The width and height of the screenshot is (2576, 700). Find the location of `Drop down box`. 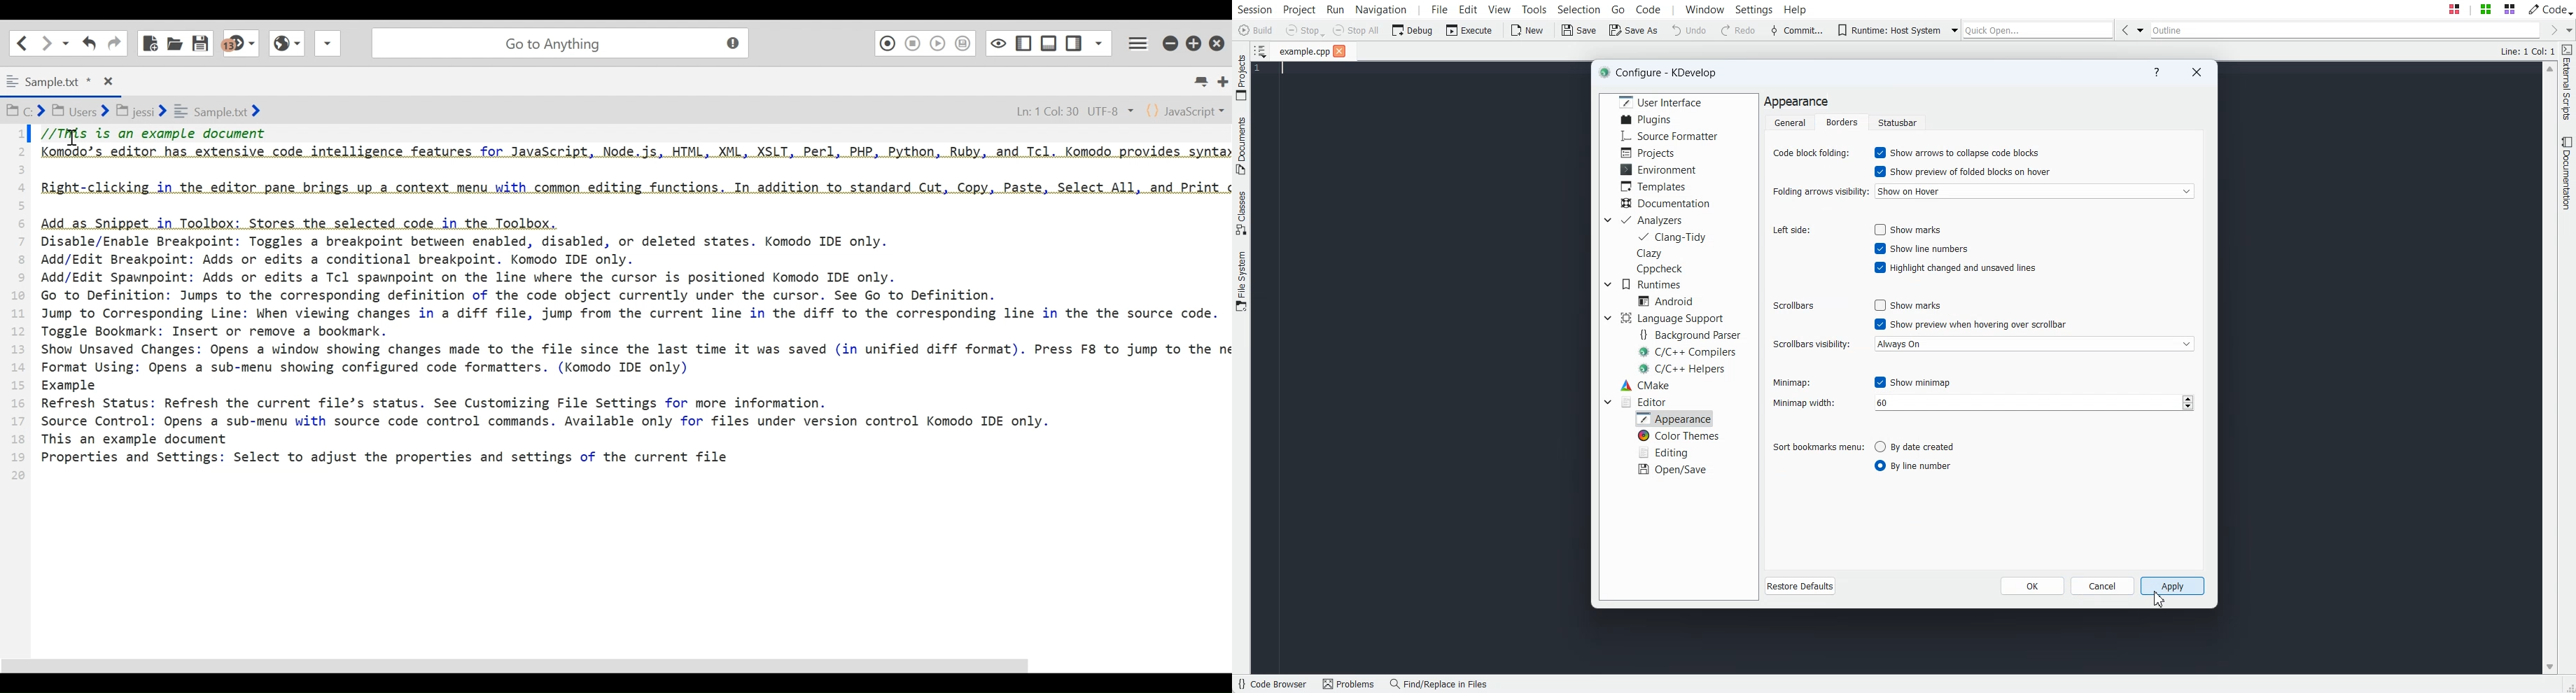

Drop down box is located at coordinates (2568, 30).